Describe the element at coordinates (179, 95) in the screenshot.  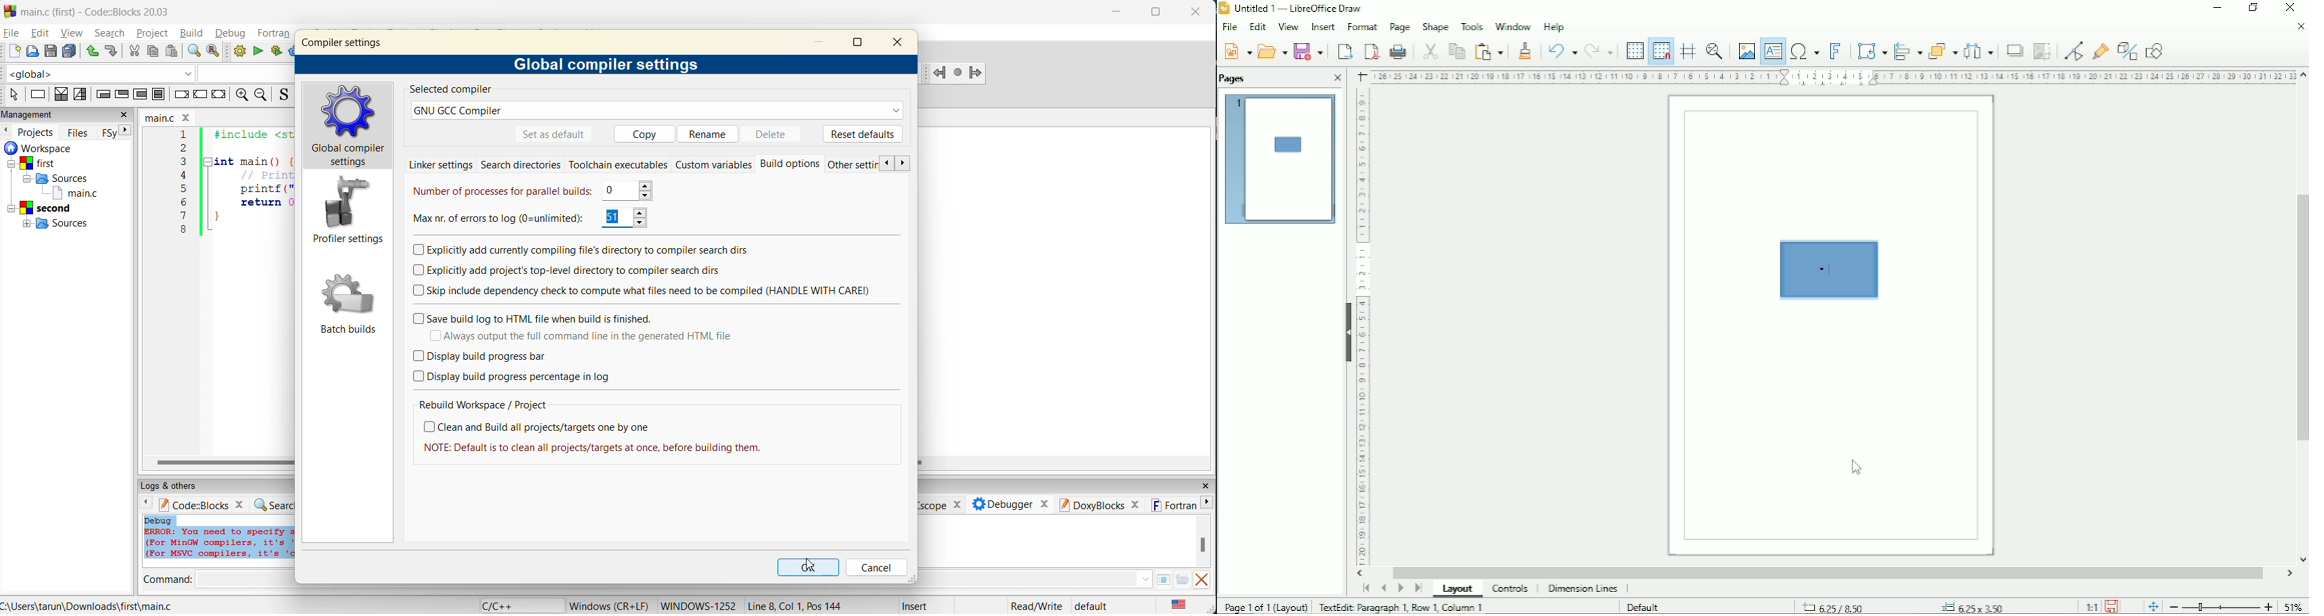
I see `break instruction` at that location.